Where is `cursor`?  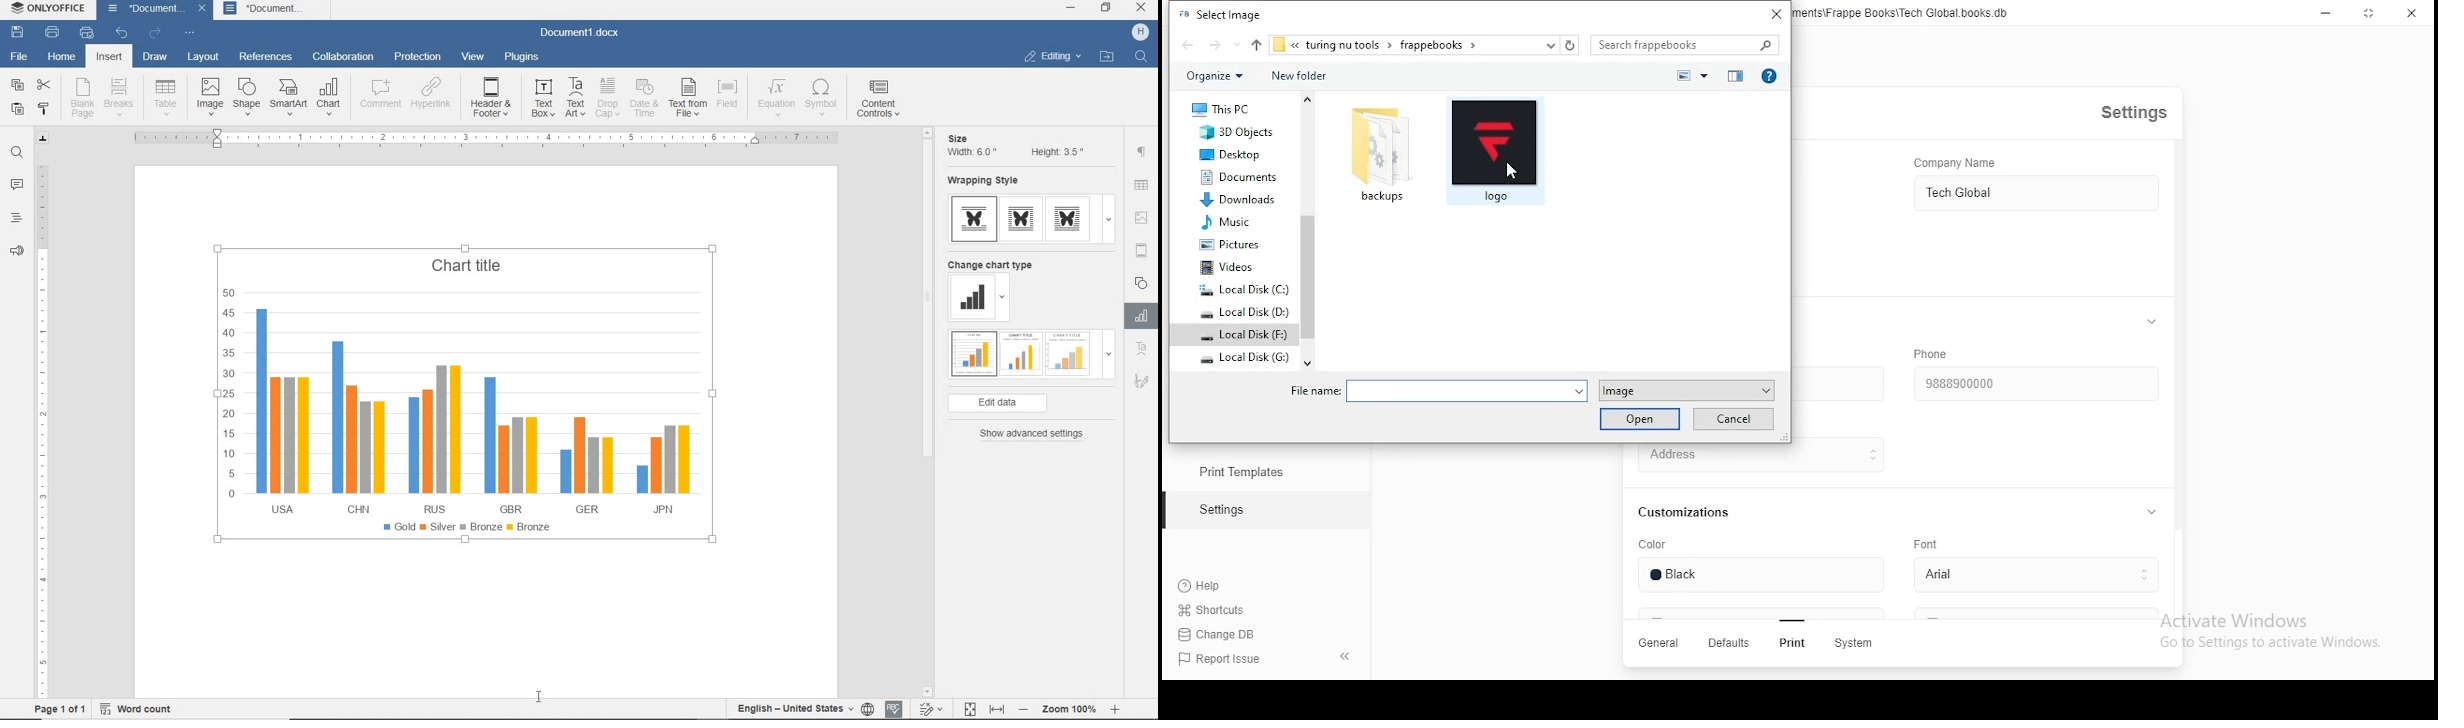
cursor is located at coordinates (543, 693).